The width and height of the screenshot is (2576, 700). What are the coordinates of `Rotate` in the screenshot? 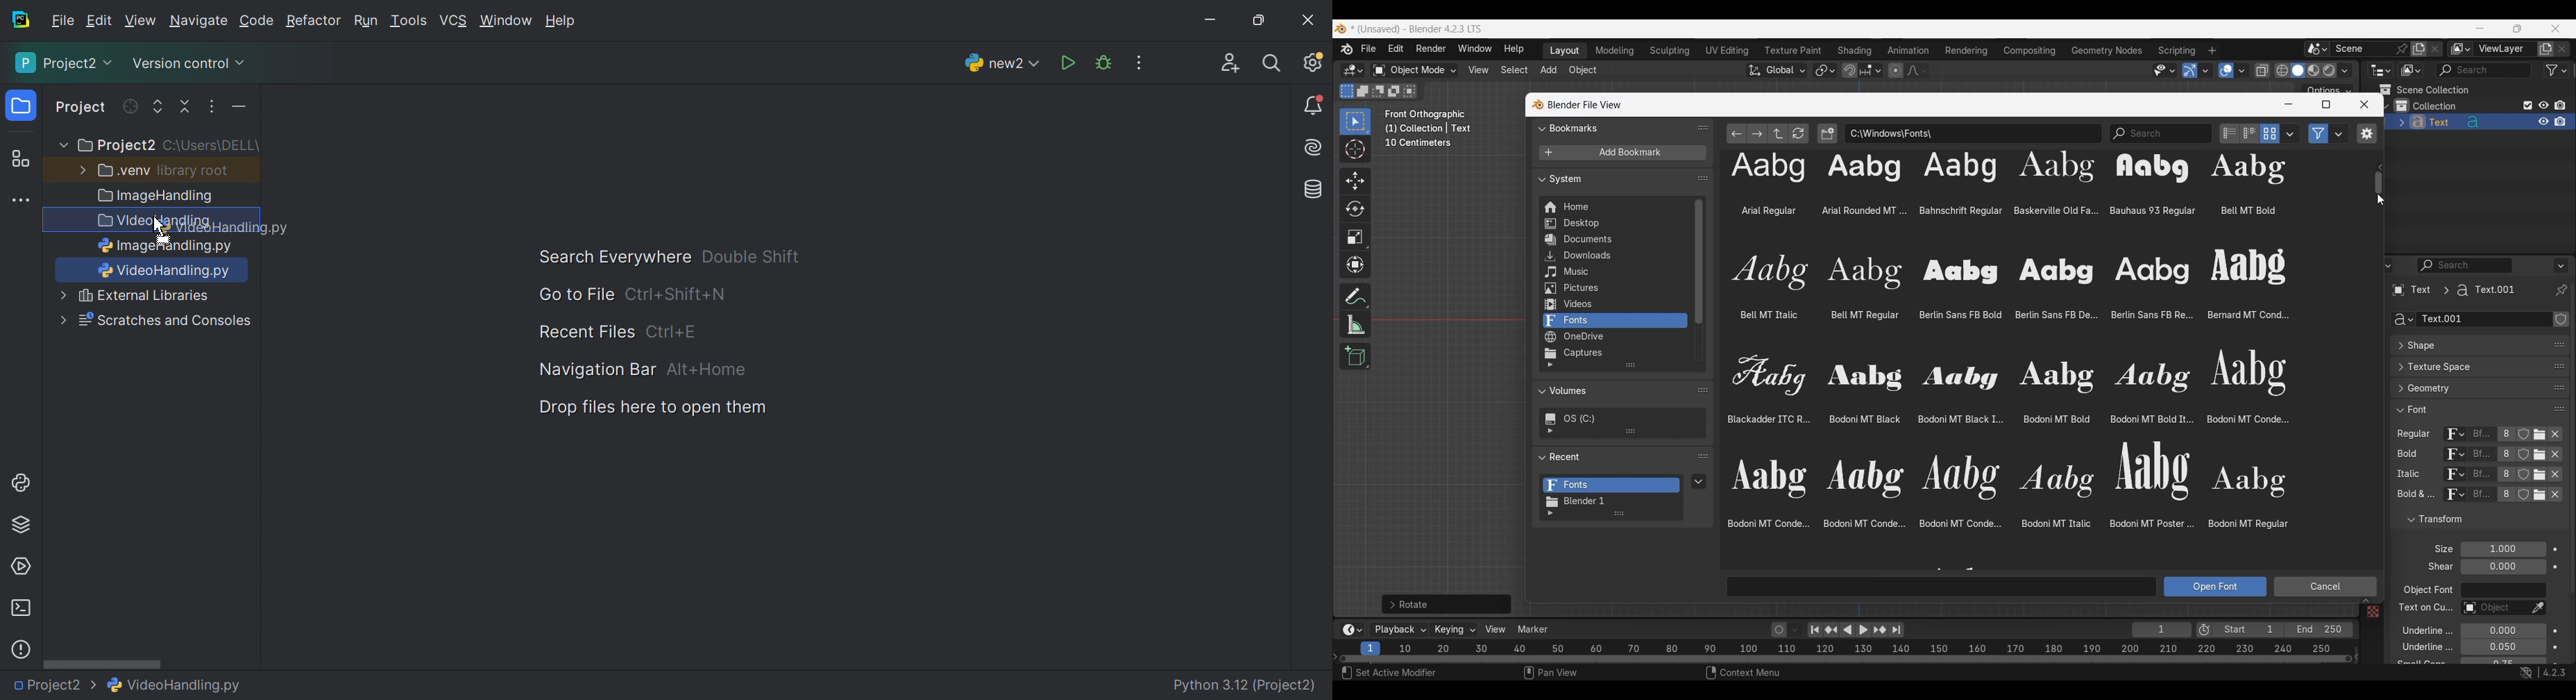 It's located at (1355, 209).